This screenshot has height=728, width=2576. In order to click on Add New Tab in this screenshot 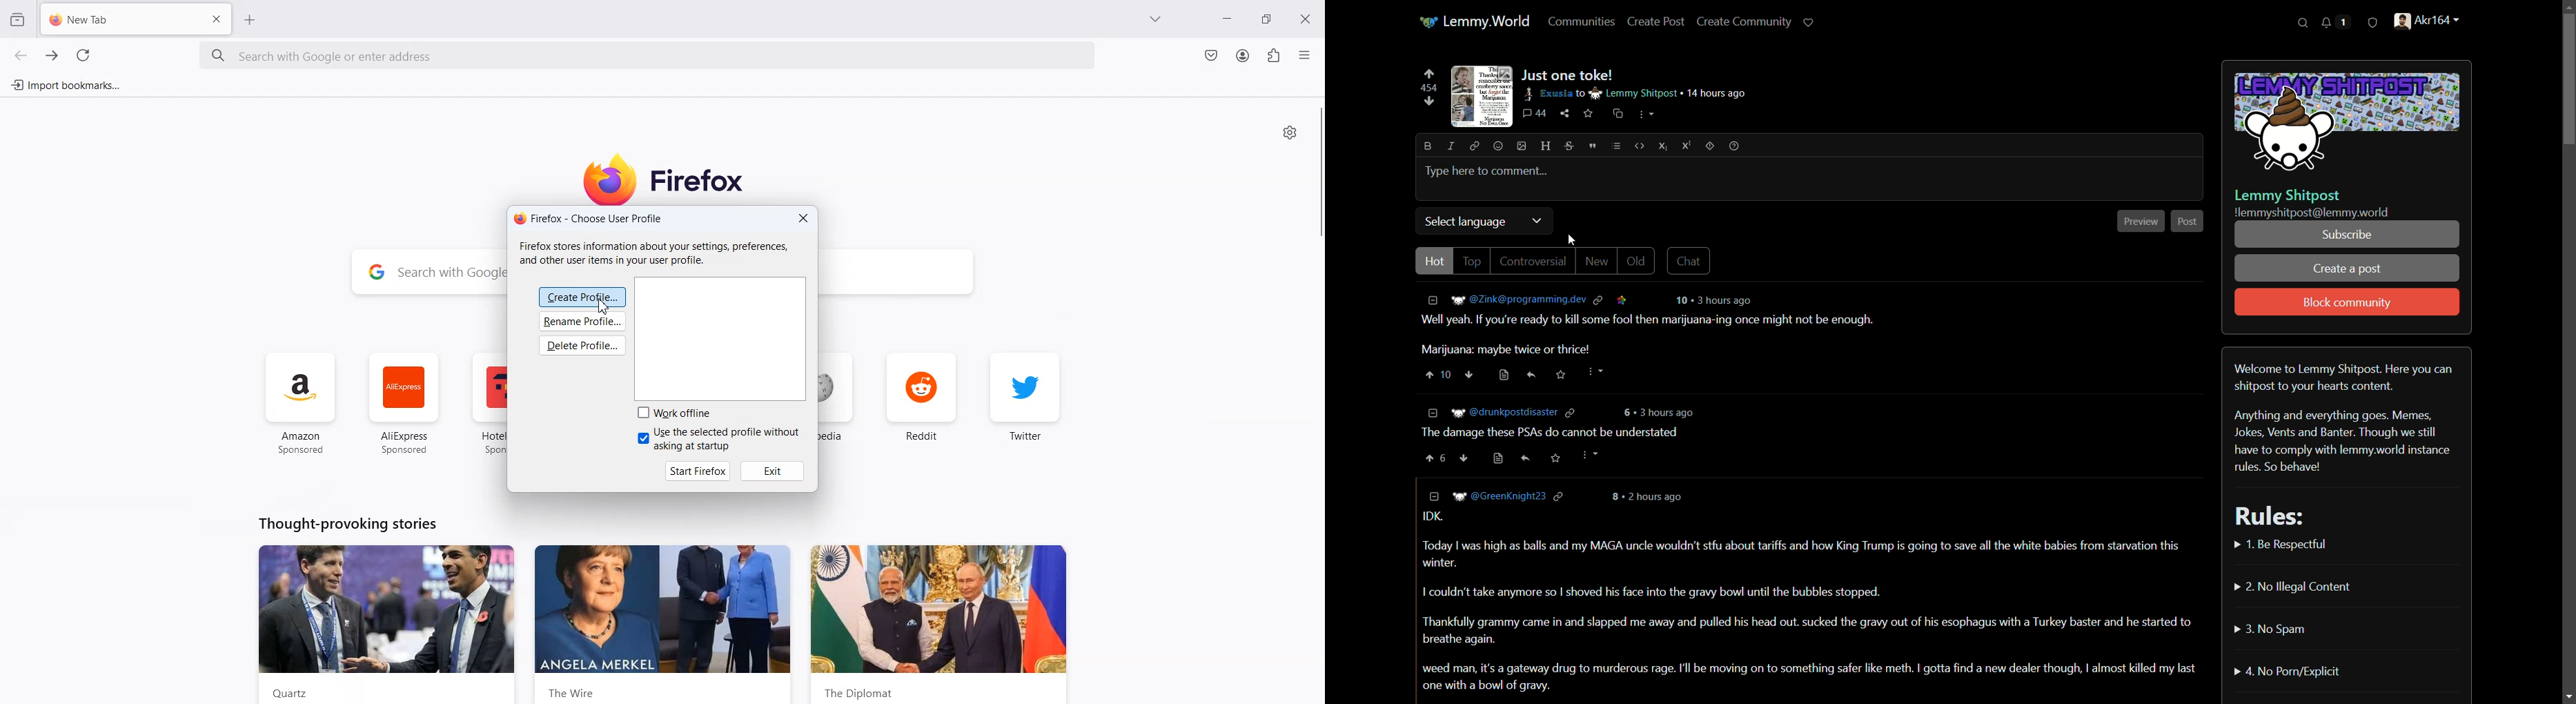, I will do `click(250, 19)`.